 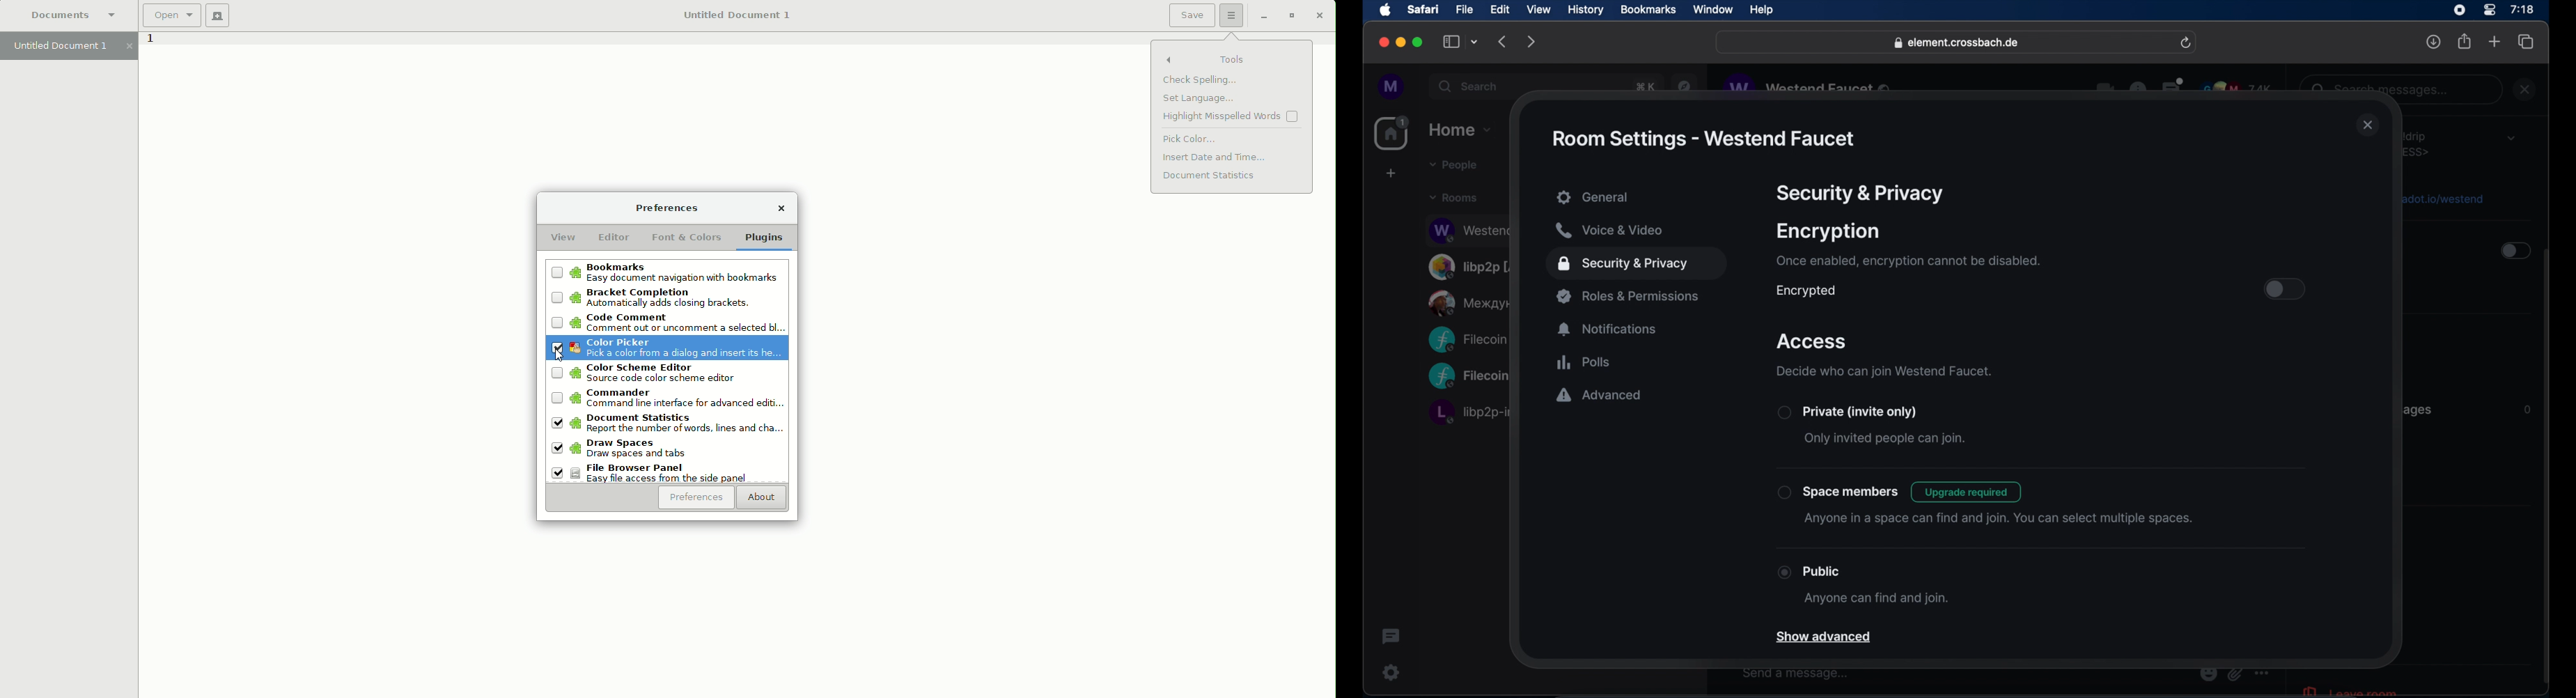 What do you see at coordinates (1382, 43) in the screenshot?
I see `close` at bounding box center [1382, 43].